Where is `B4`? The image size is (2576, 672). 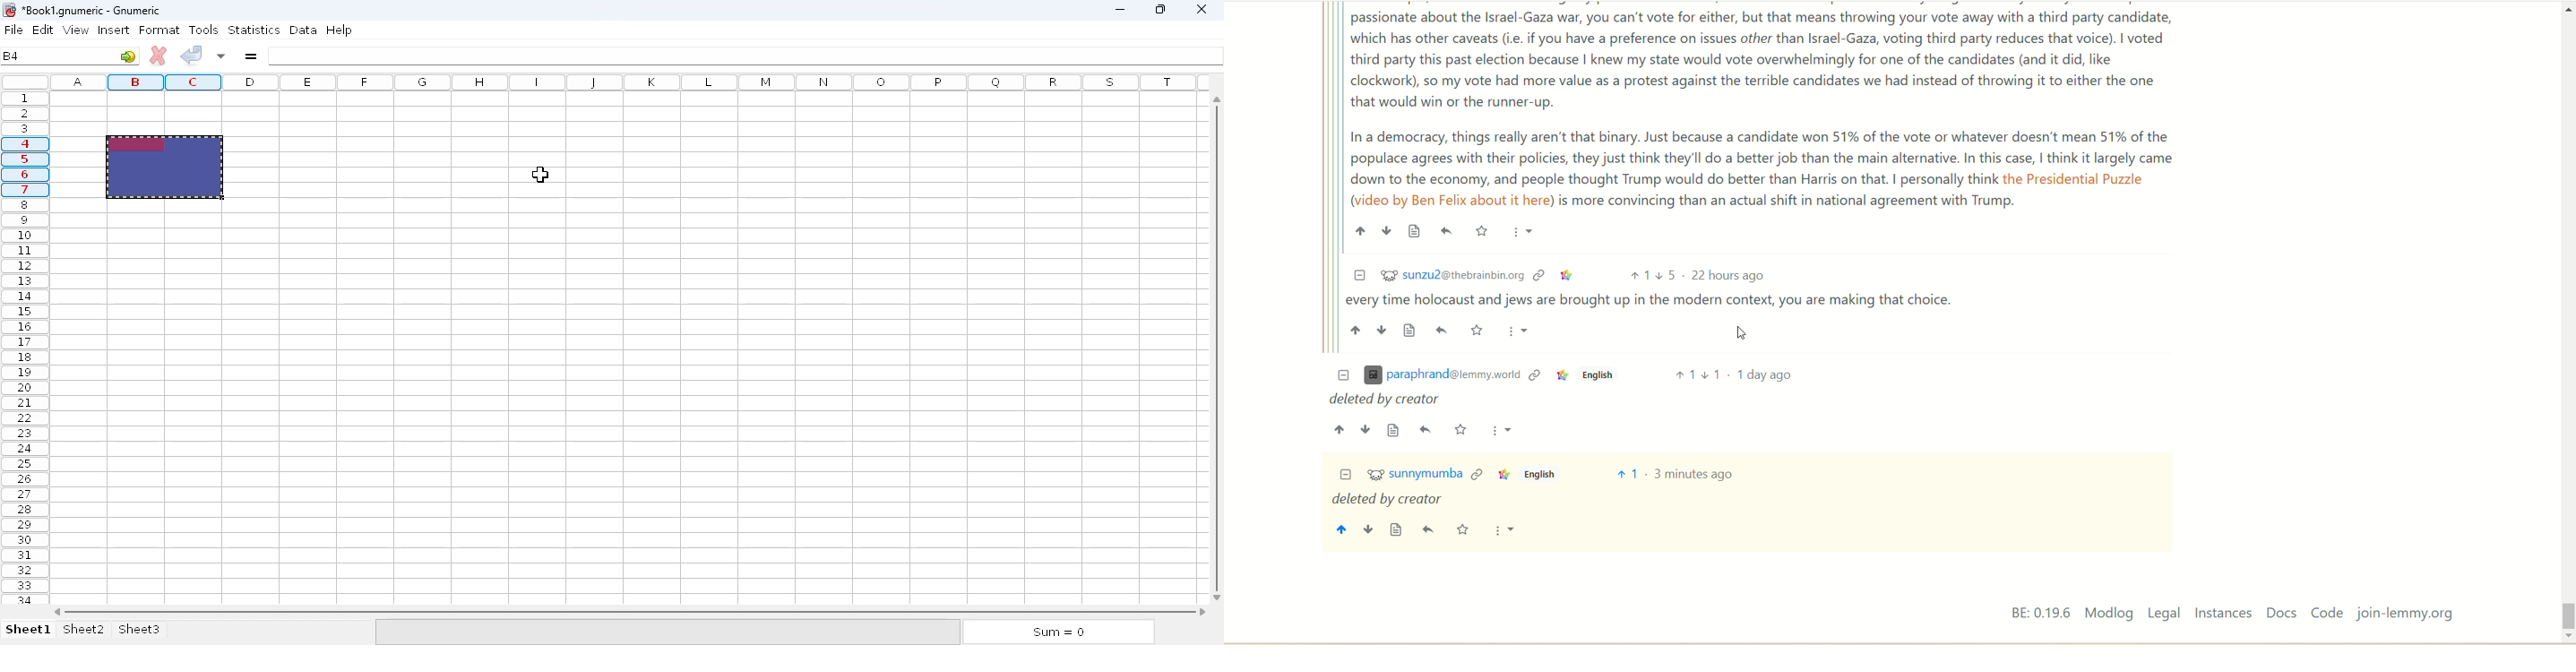 B4 is located at coordinates (12, 56).